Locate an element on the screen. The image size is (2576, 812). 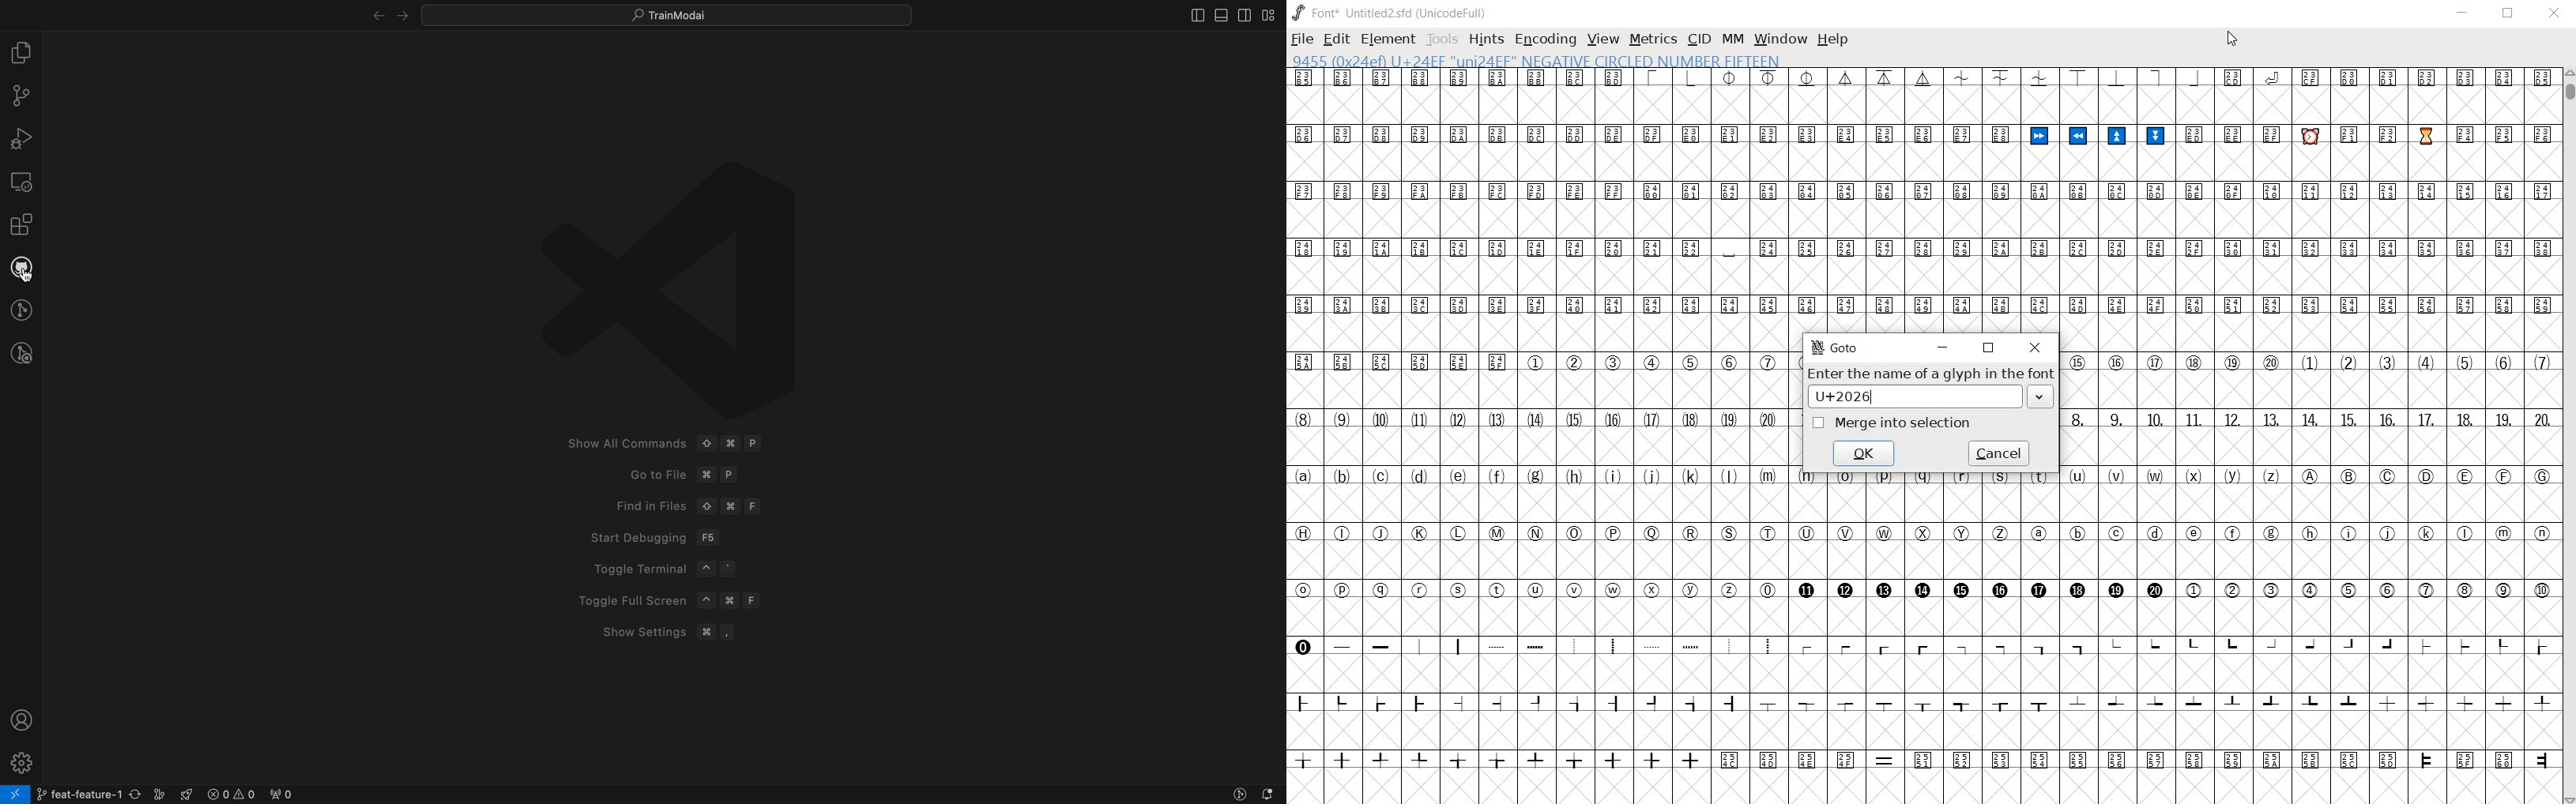
cancel is located at coordinates (2000, 453).